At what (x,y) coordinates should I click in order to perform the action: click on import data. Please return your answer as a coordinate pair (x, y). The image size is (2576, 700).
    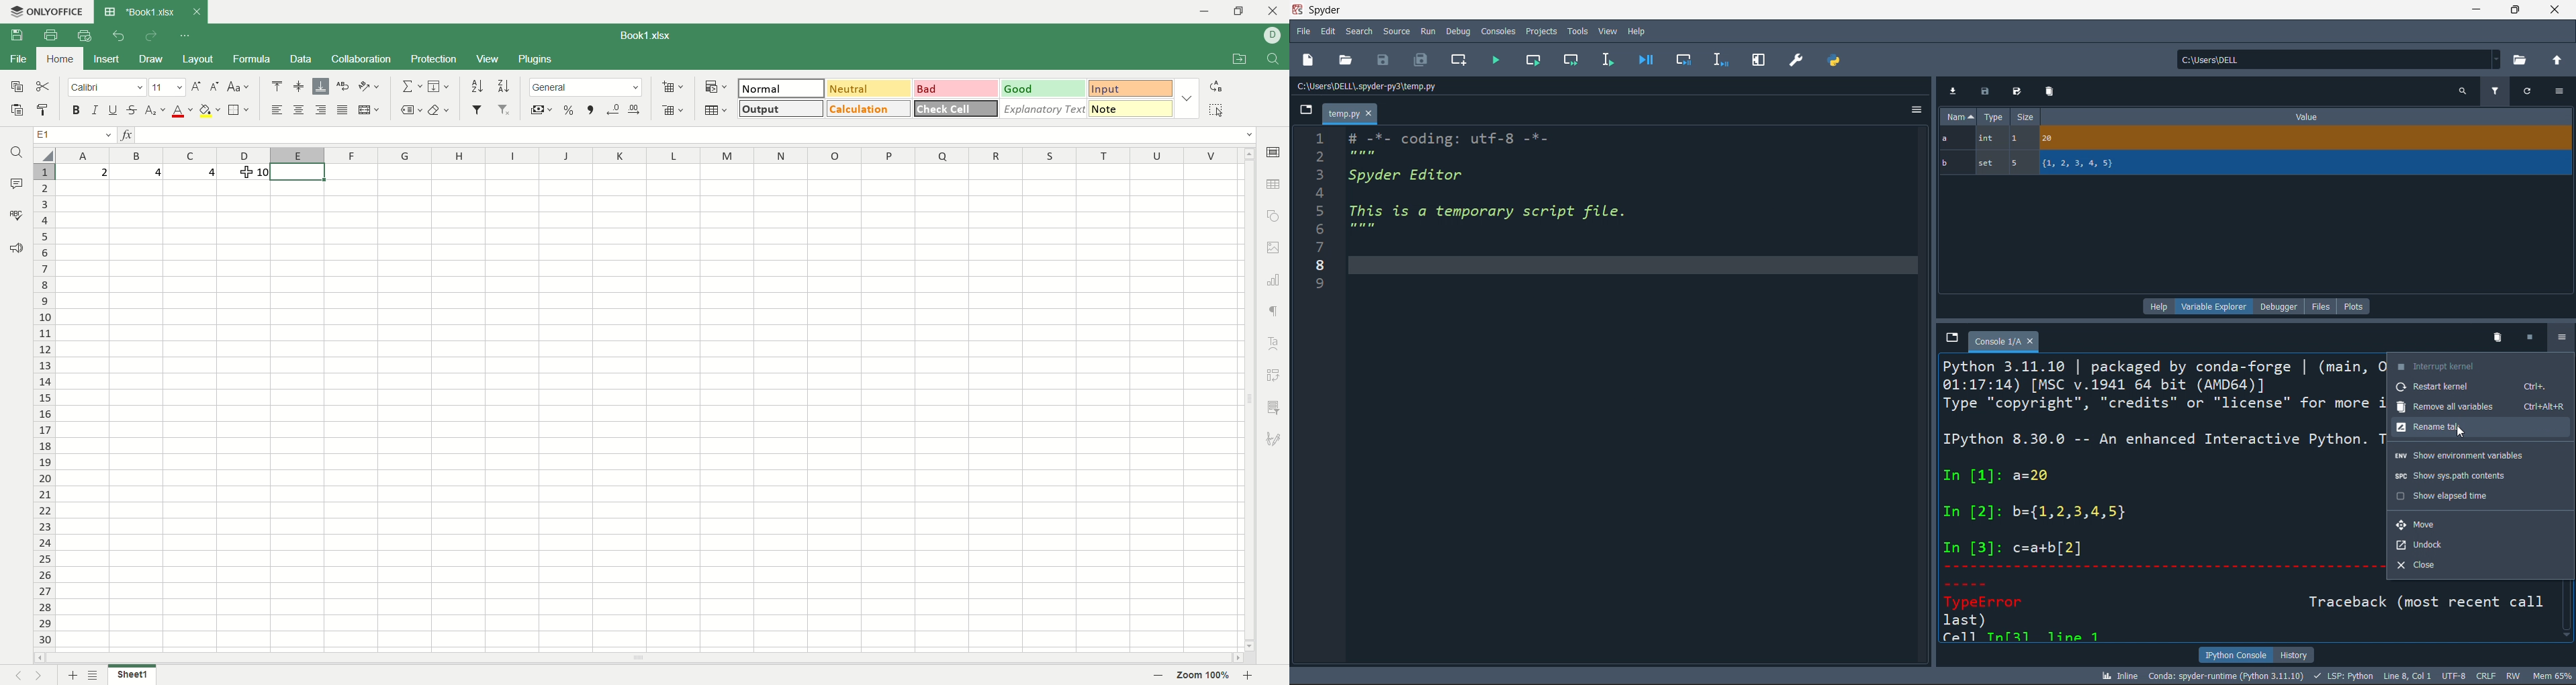
    Looking at the image, I should click on (1954, 89).